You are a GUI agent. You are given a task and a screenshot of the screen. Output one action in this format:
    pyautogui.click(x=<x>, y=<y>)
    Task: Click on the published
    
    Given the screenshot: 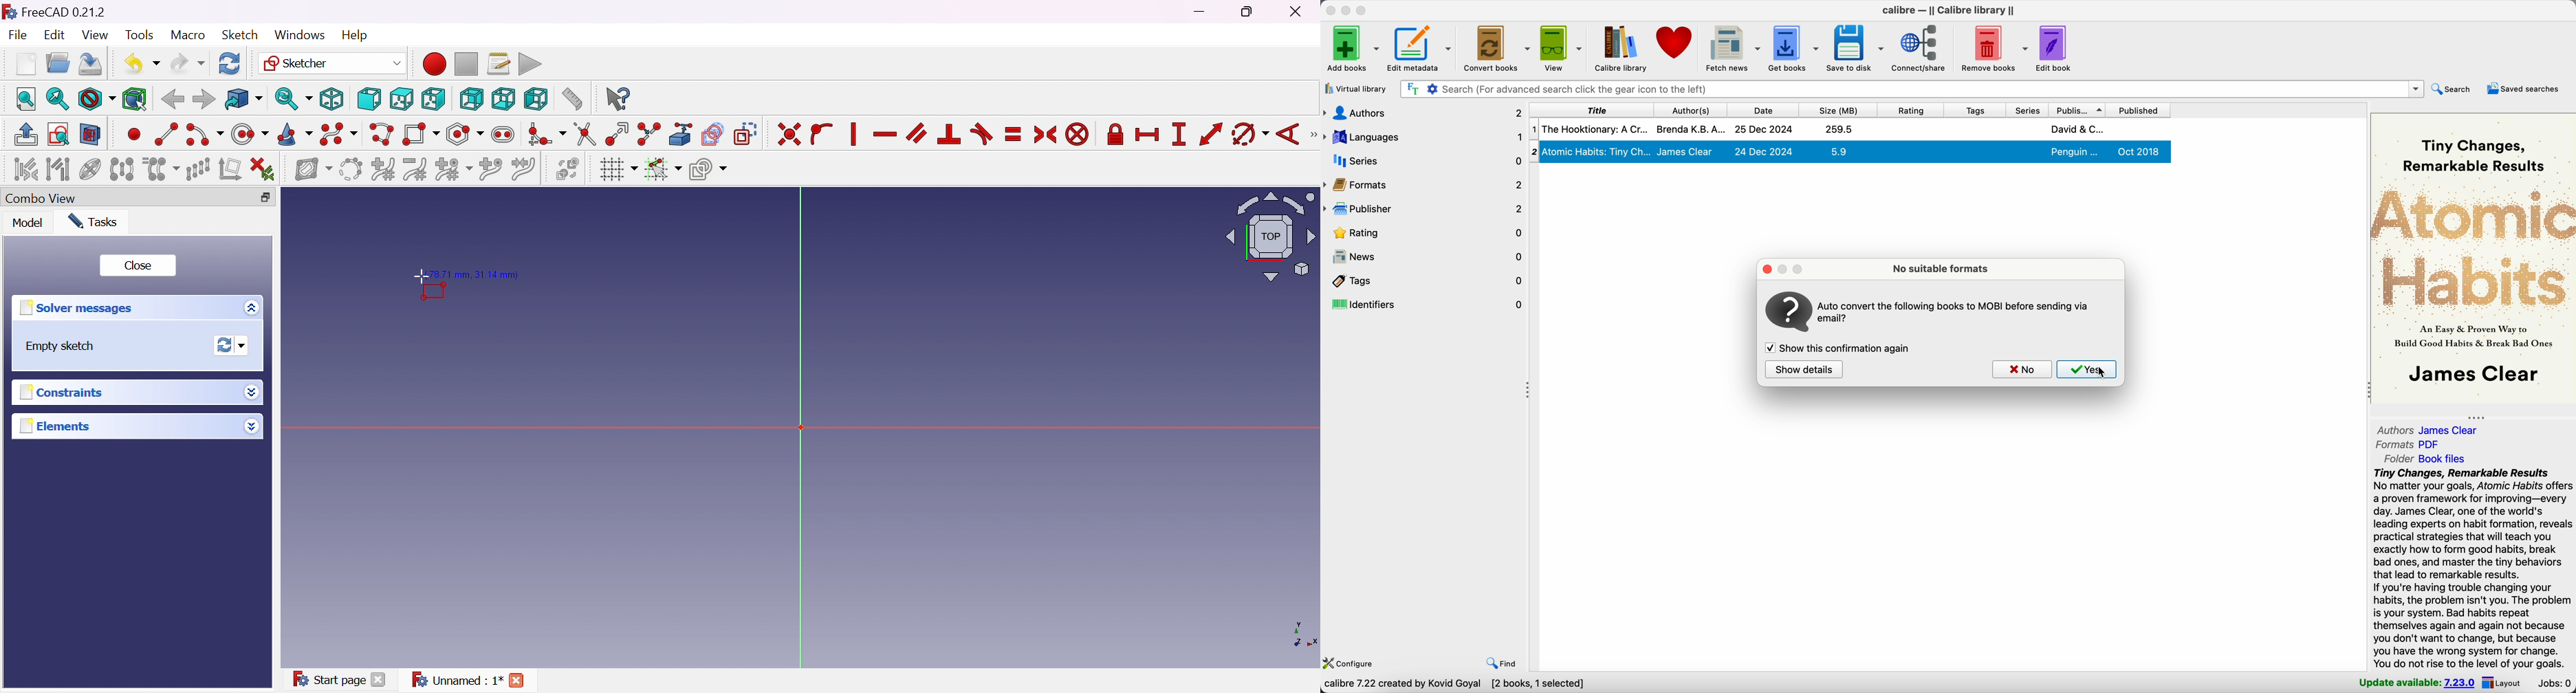 What is the action you would take?
    pyautogui.click(x=2142, y=110)
    